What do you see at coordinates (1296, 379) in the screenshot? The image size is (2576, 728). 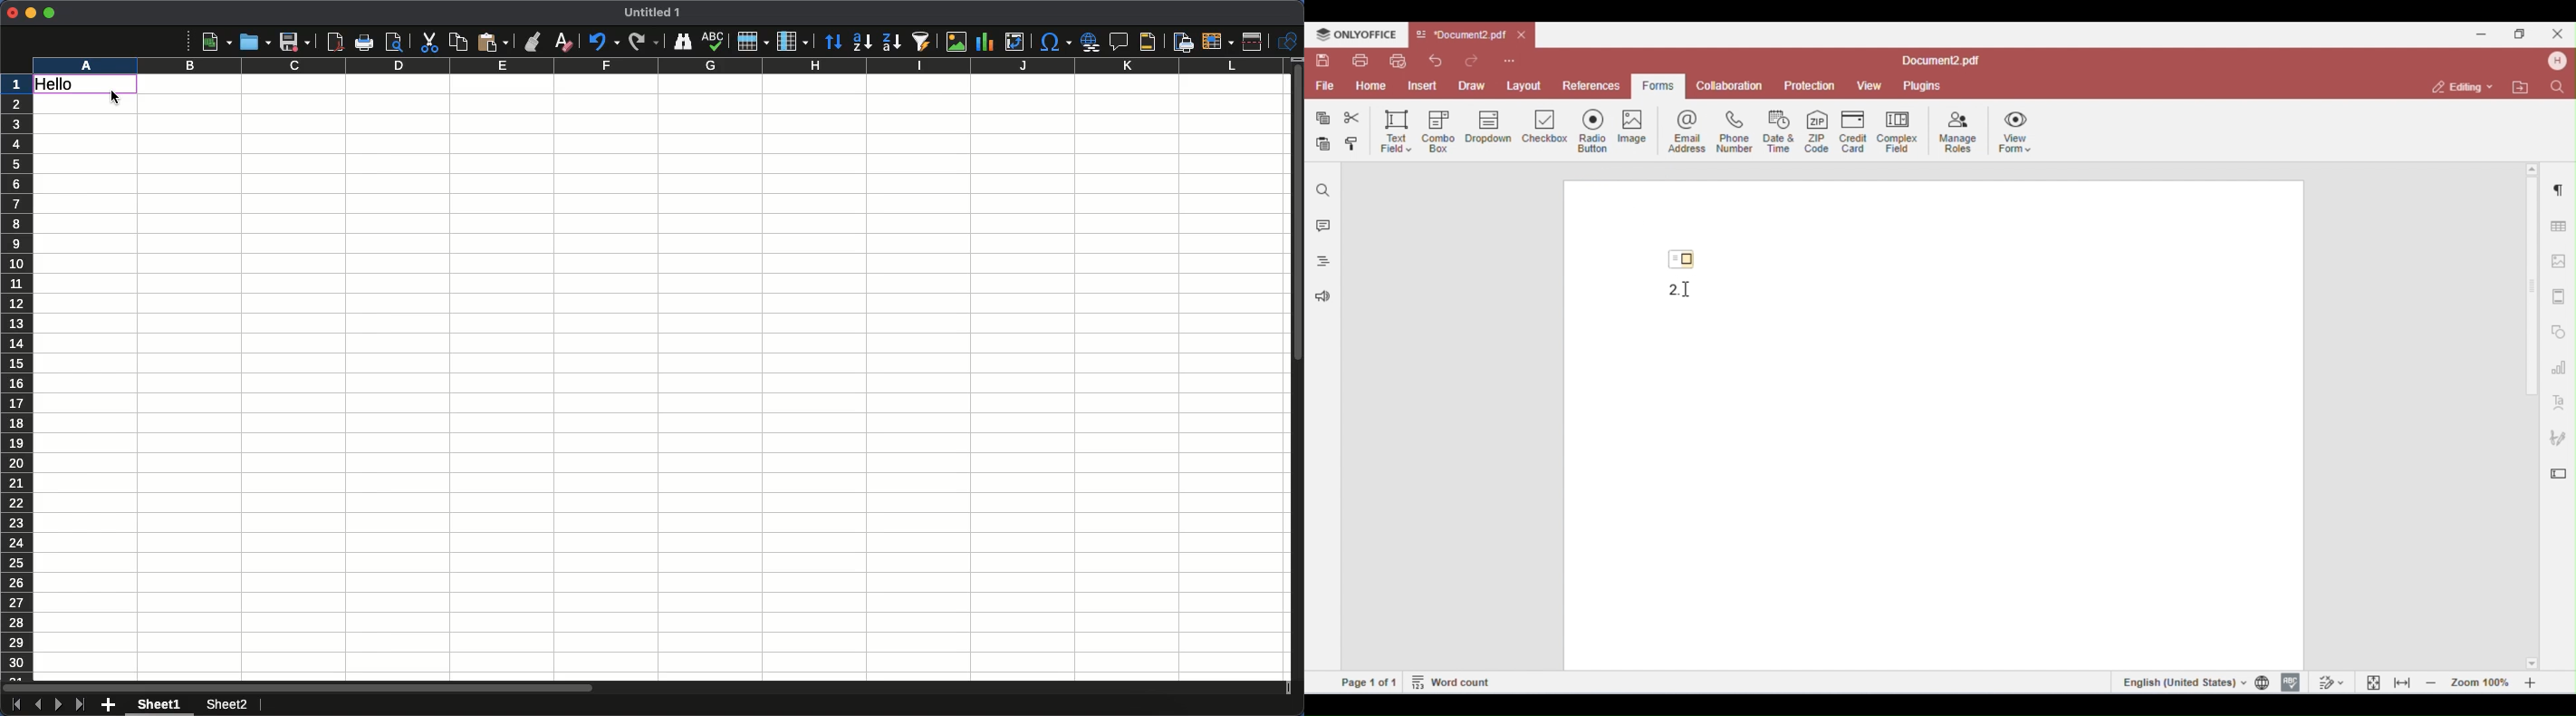 I see `Scroll` at bounding box center [1296, 379].